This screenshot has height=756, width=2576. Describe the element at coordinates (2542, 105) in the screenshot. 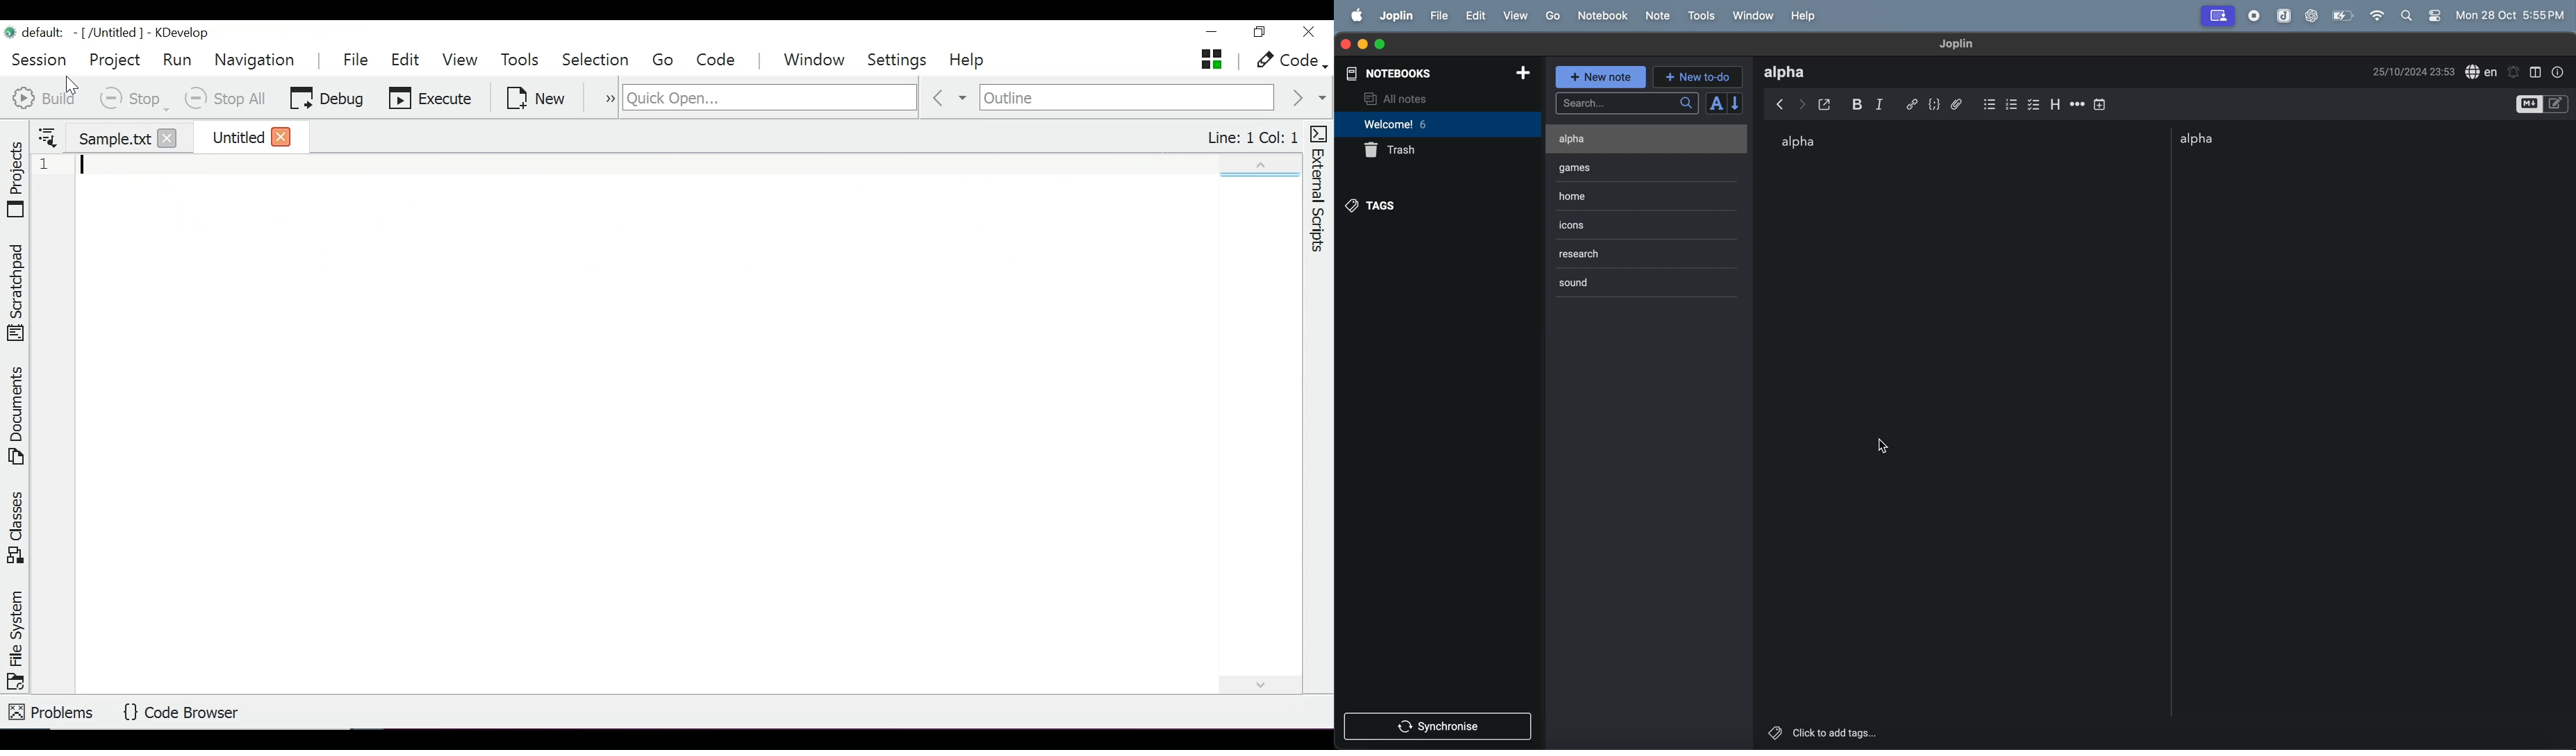

I see `toggle editor` at that location.